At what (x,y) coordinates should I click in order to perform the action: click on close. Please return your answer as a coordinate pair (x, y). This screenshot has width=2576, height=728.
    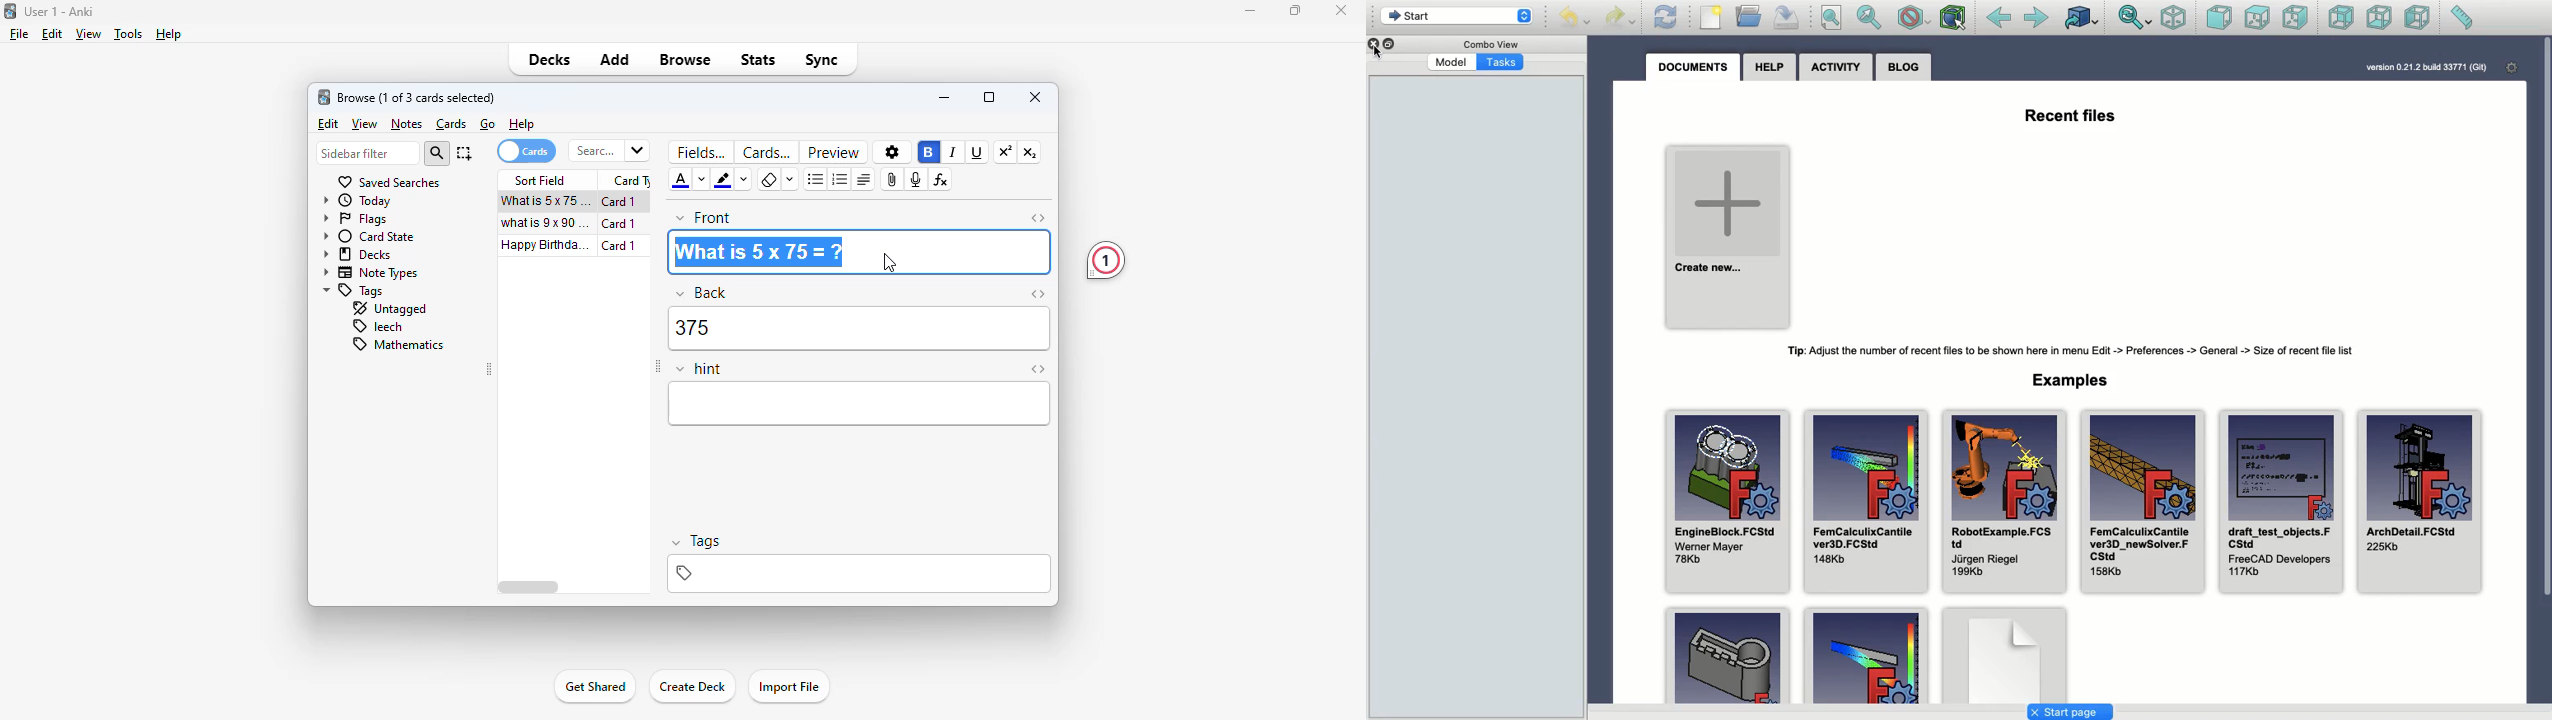
    Looking at the image, I should click on (1341, 11).